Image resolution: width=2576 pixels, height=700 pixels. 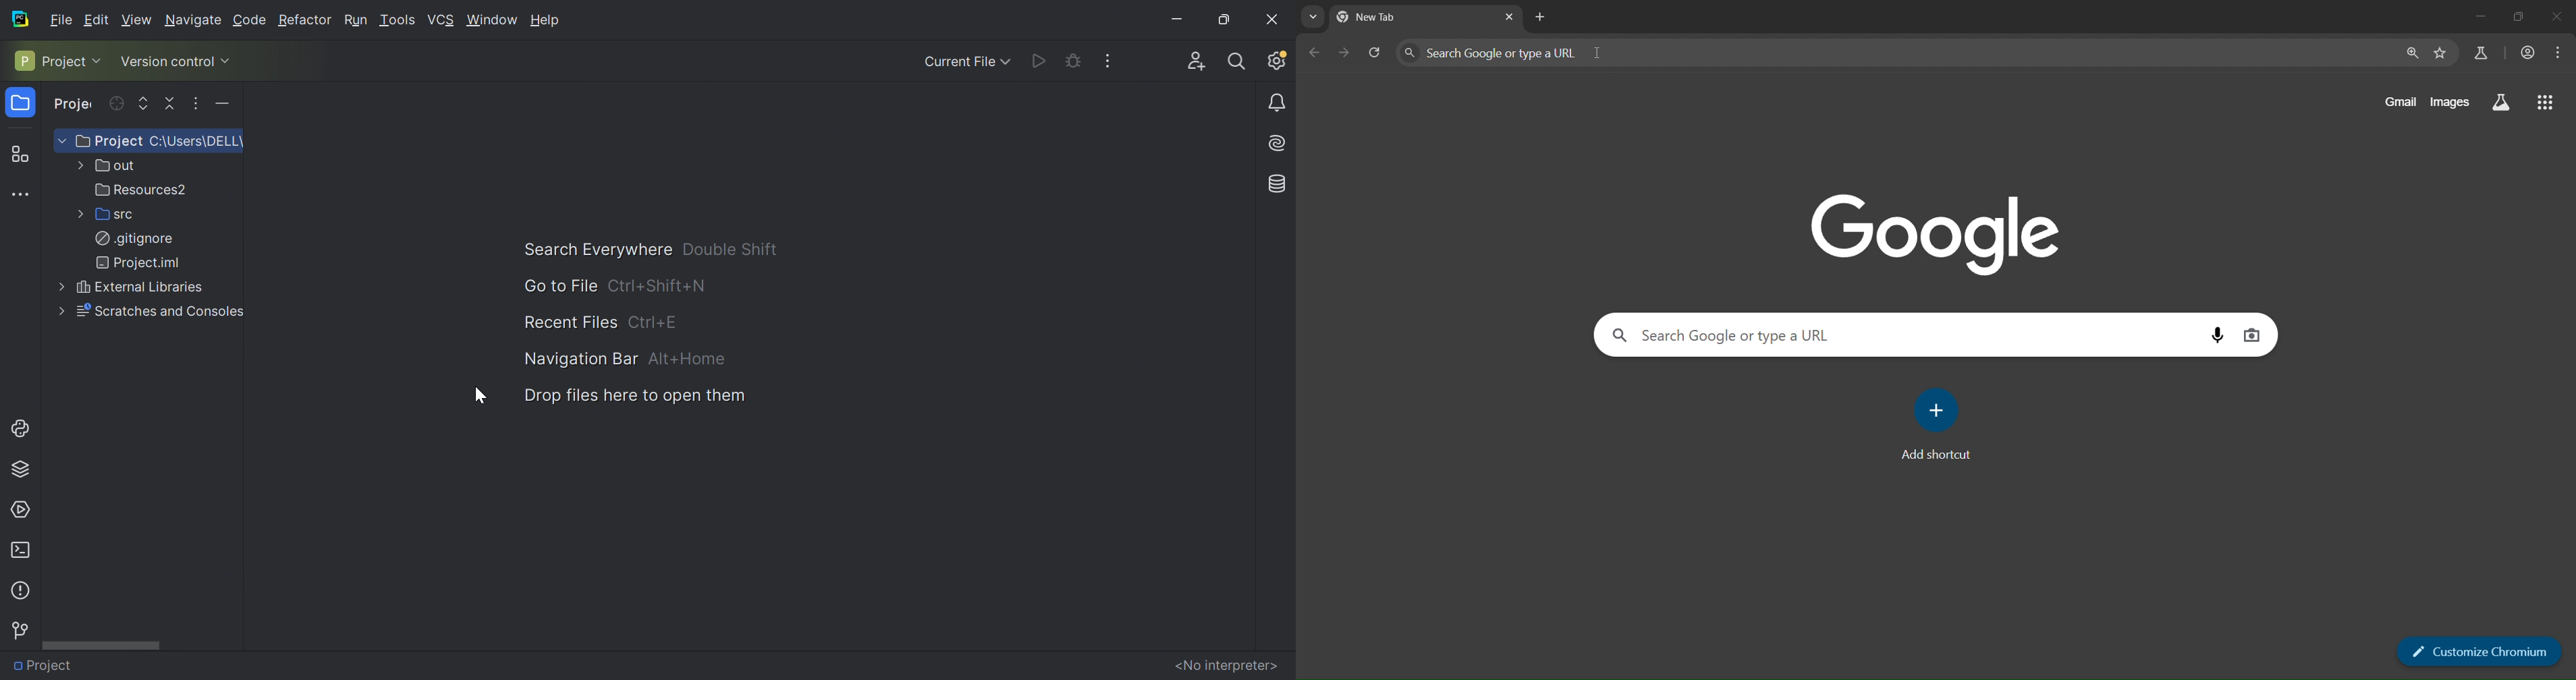 What do you see at coordinates (661, 285) in the screenshot?
I see `Ctrl+Shift+N` at bounding box center [661, 285].